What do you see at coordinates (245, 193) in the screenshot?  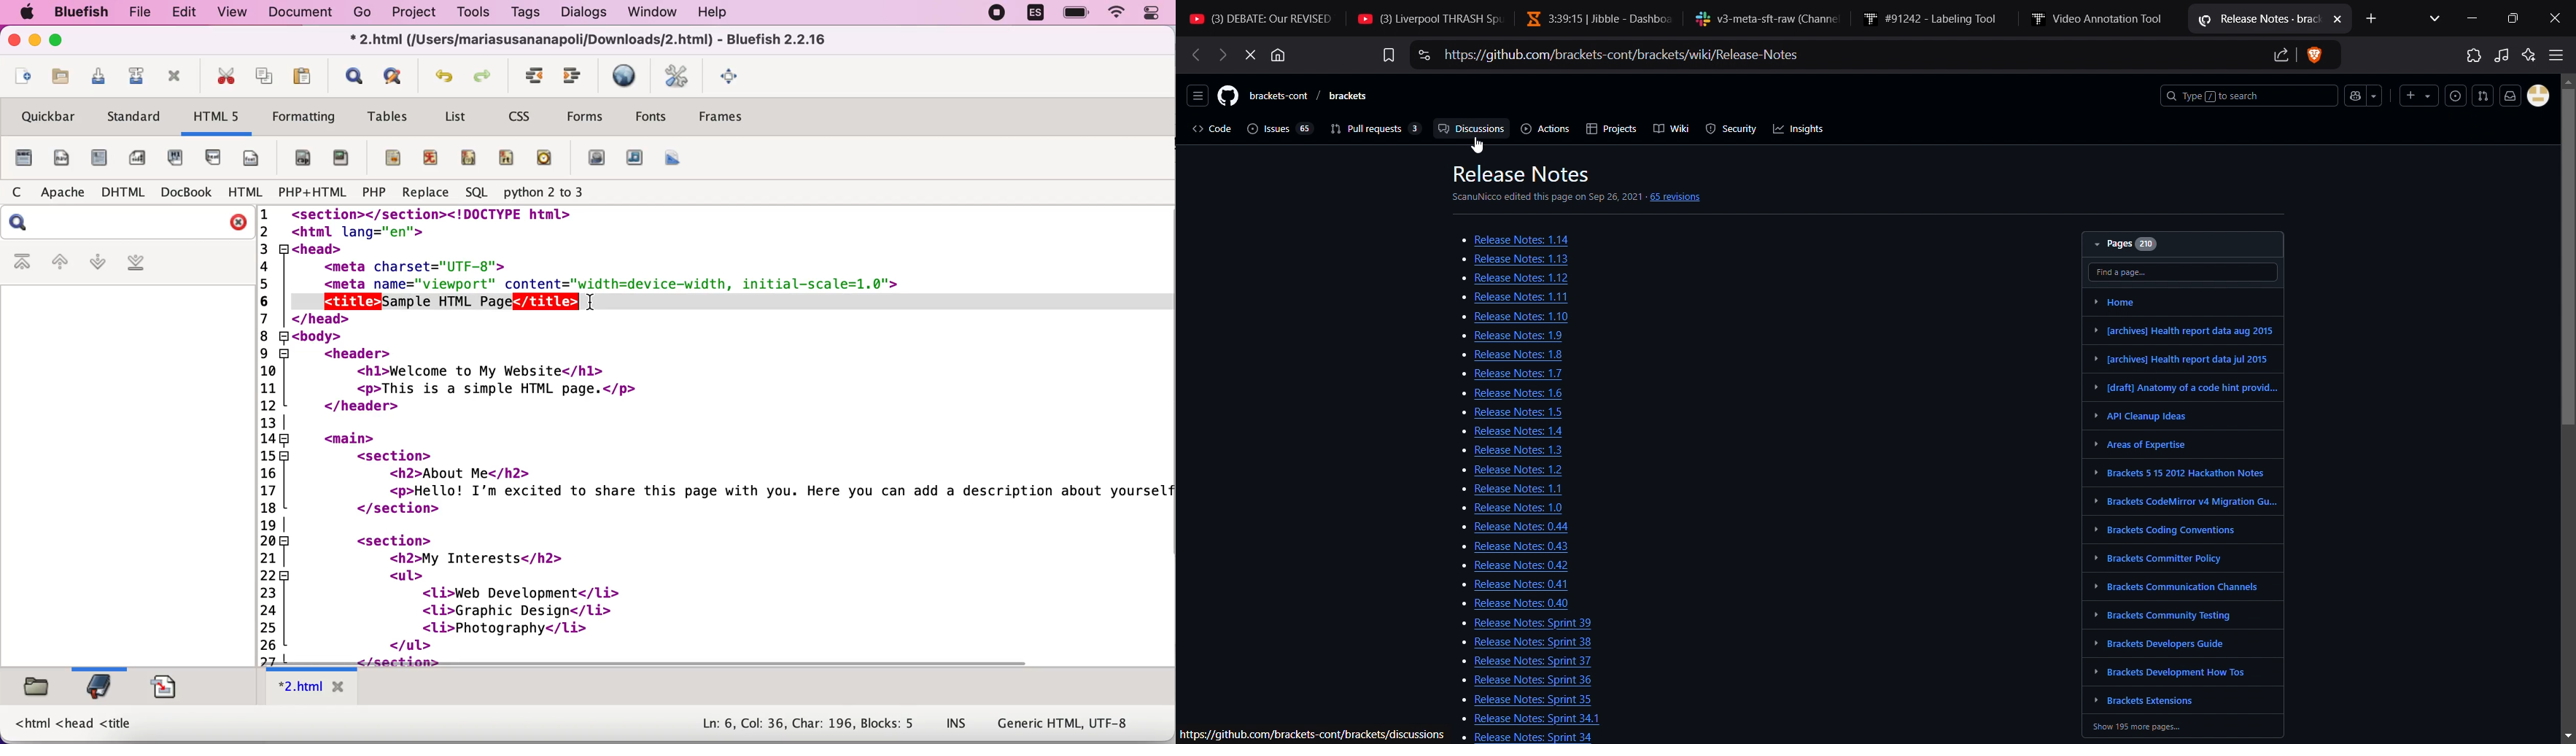 I see `html` at bounding box center [245, 193].